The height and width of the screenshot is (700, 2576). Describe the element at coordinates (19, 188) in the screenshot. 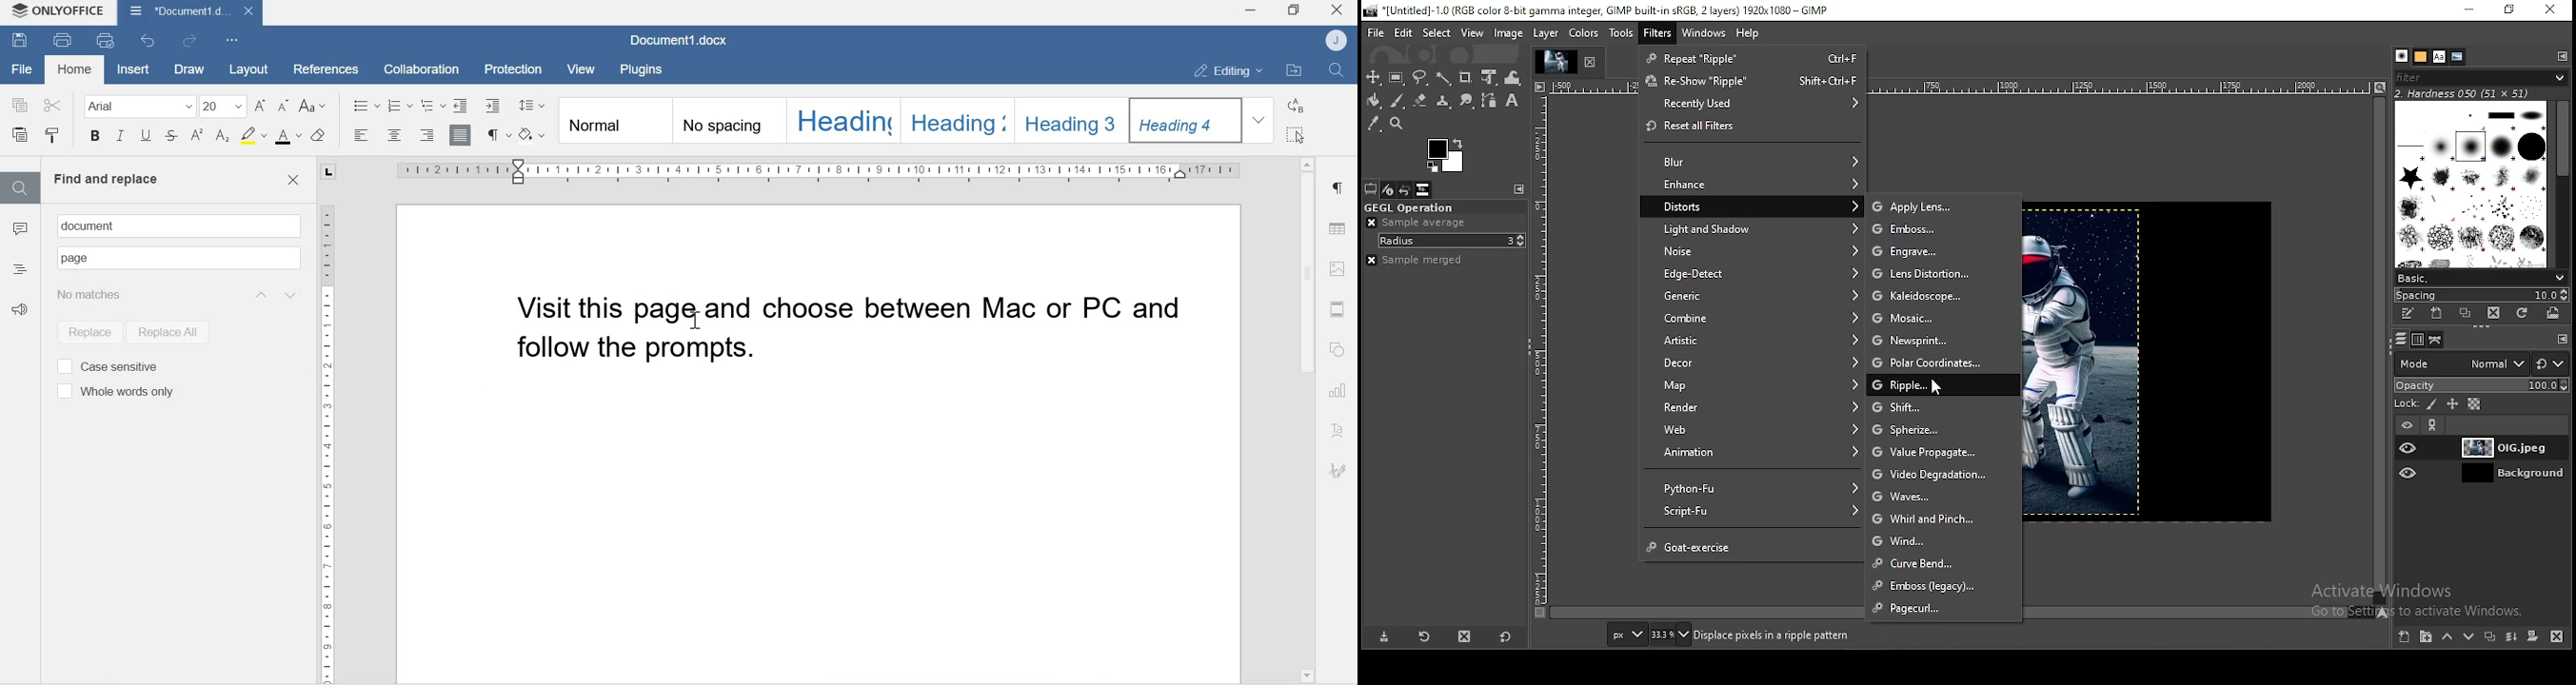

I see `Find` at that location.